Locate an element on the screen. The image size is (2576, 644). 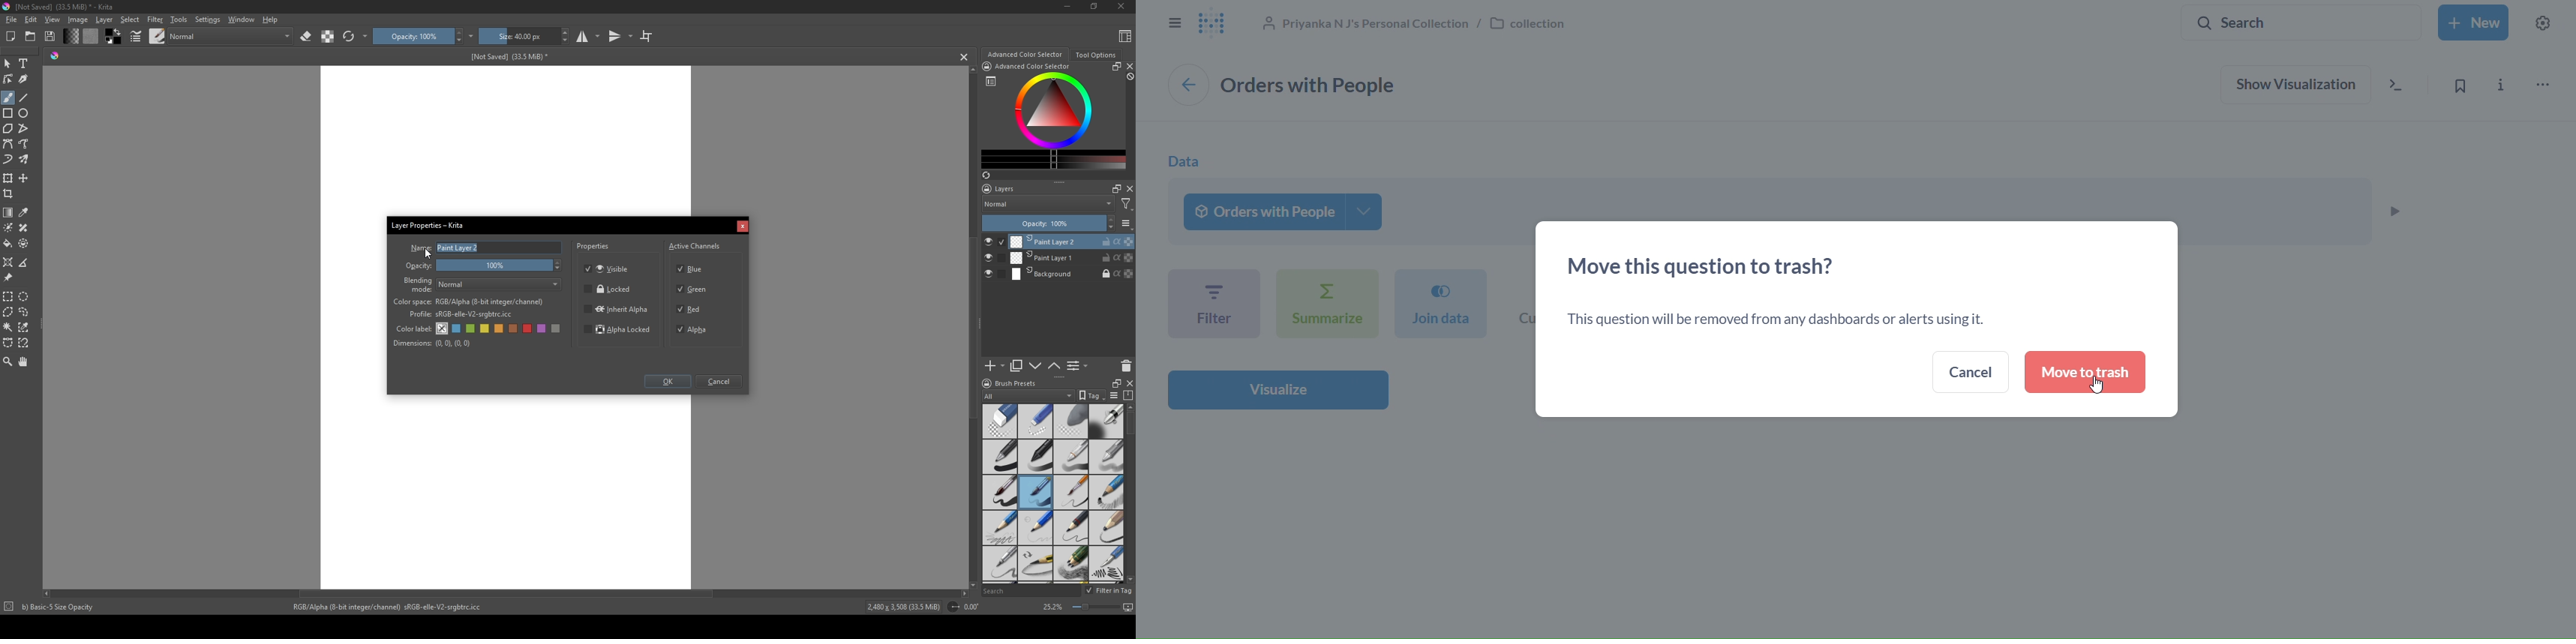
calligraphy pen is located at coordinates (1107, 565).